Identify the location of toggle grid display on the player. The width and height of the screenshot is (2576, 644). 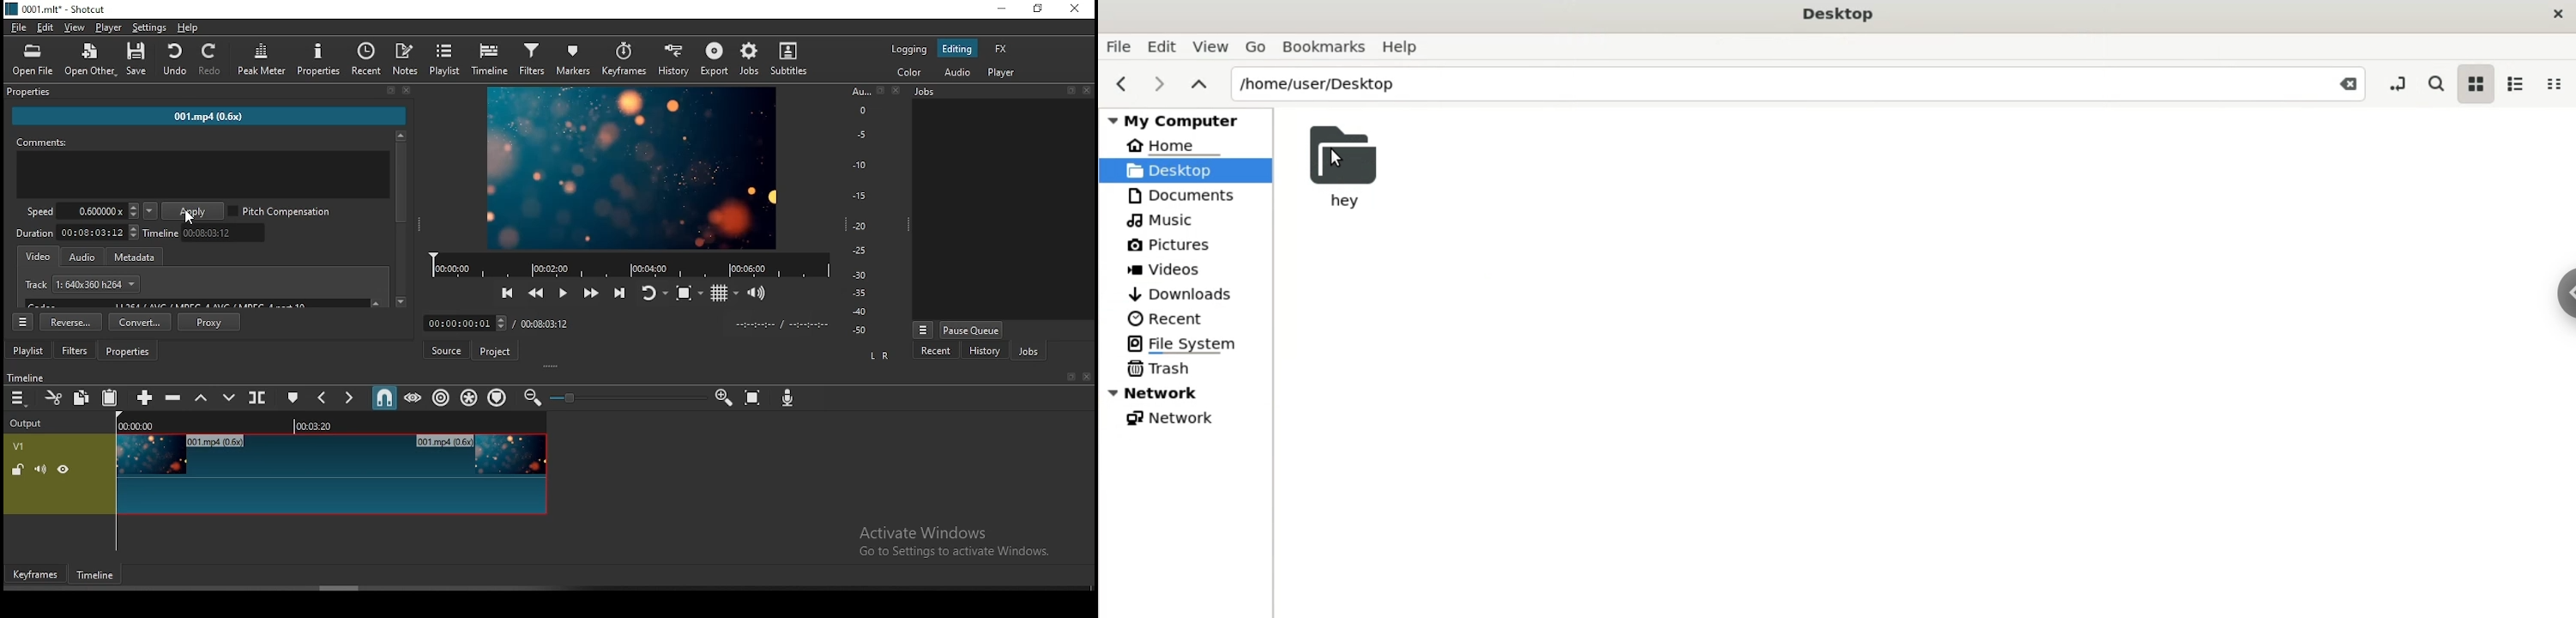
(725, 294).